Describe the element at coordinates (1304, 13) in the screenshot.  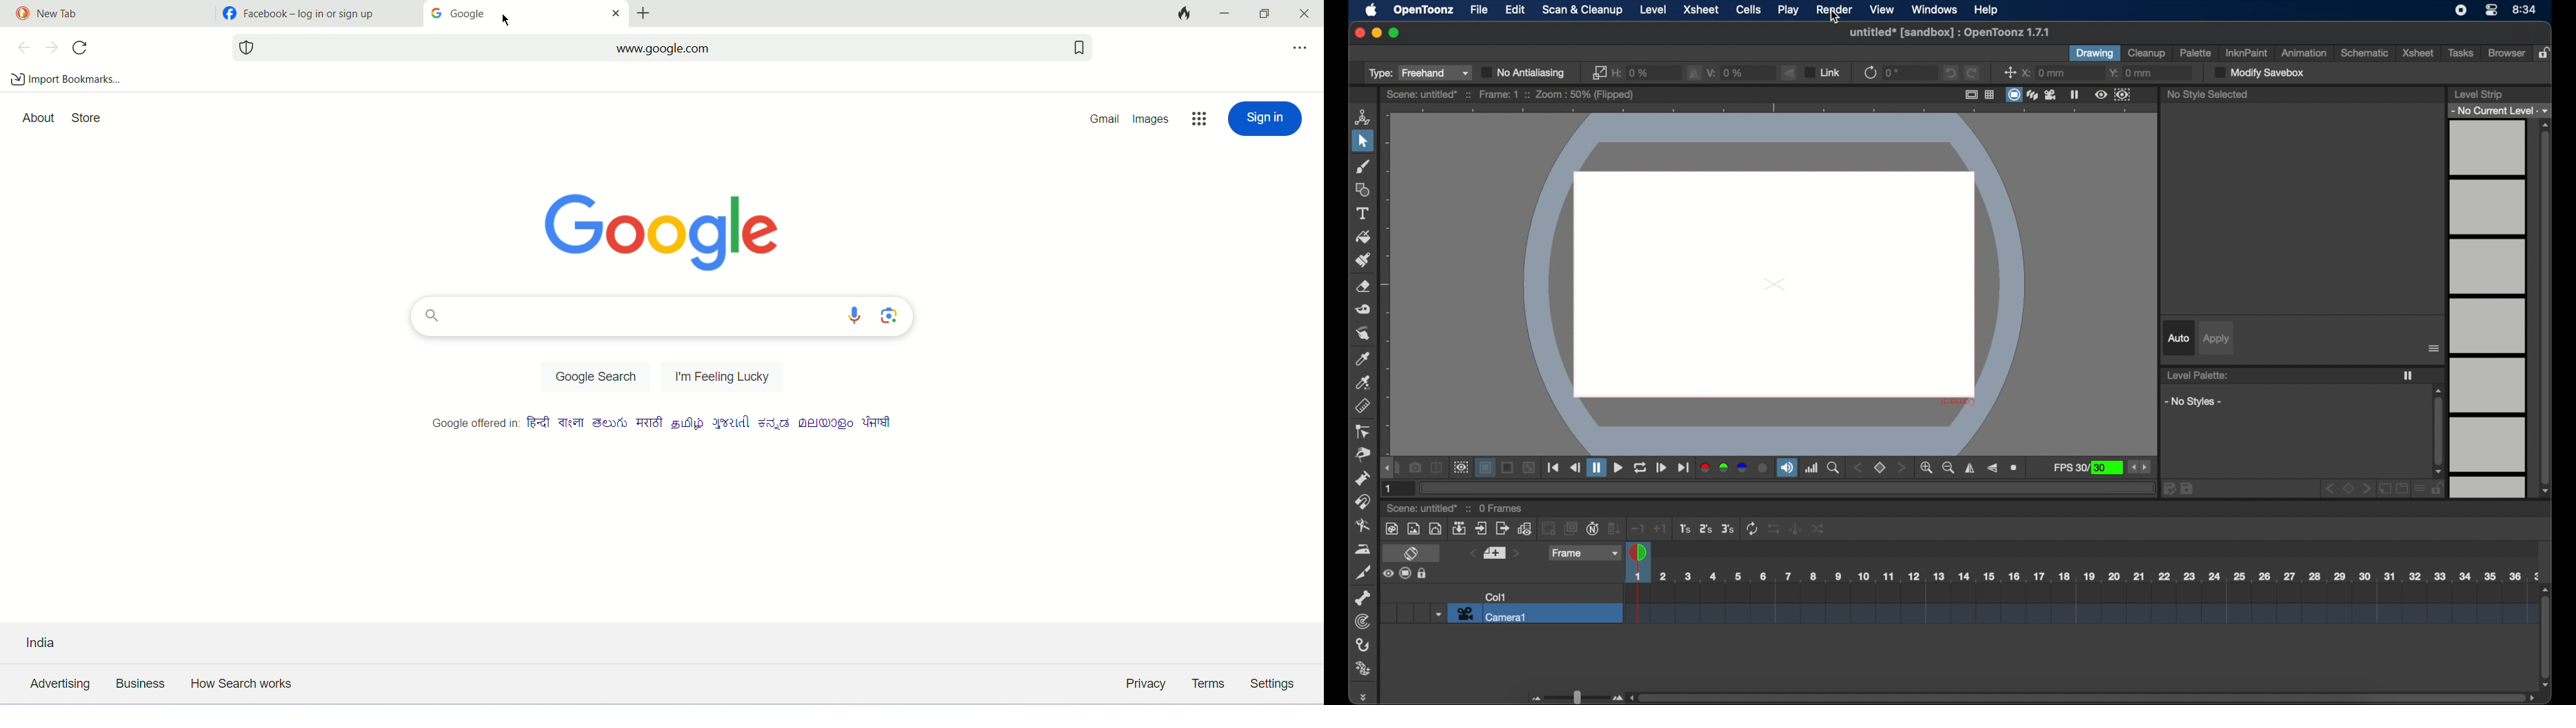
I see `close` at that location.